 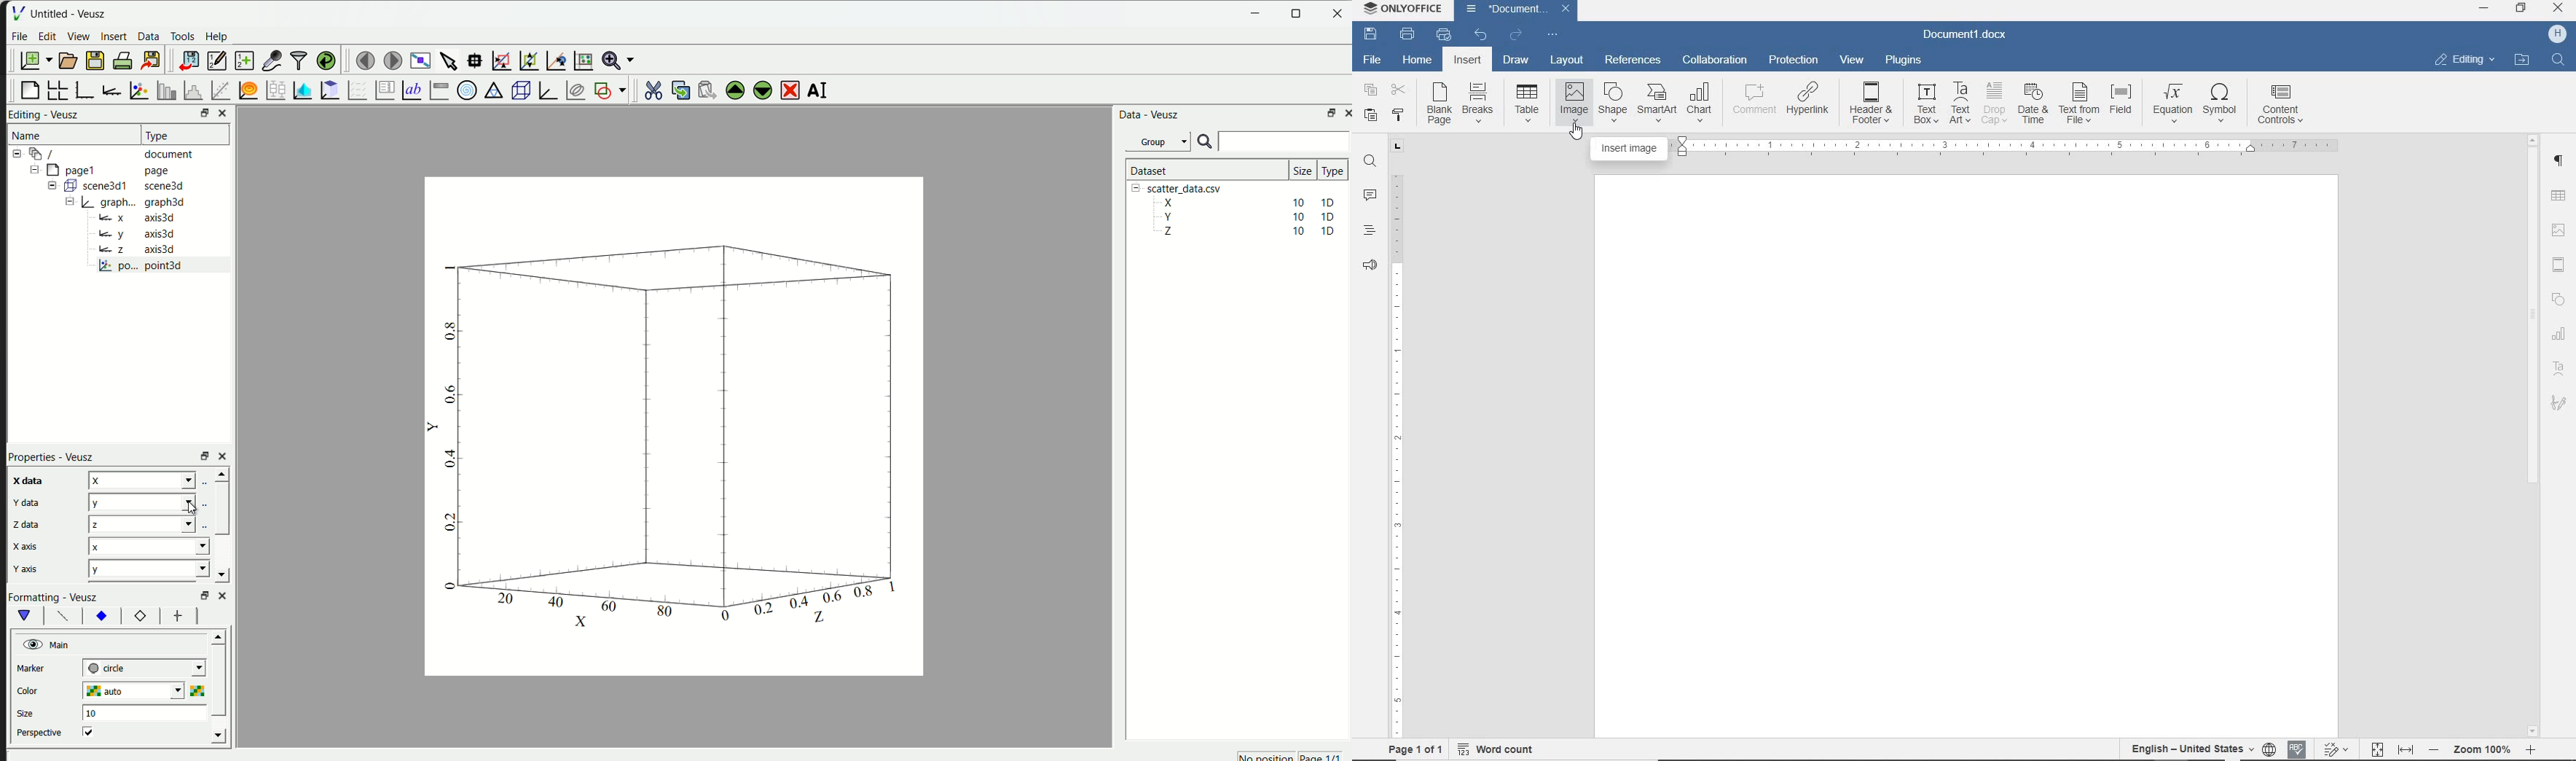 What do you see at coordinates (761, 92) in the screenshot?
I see `move down the selected widget` at bounding box center [761, 92].